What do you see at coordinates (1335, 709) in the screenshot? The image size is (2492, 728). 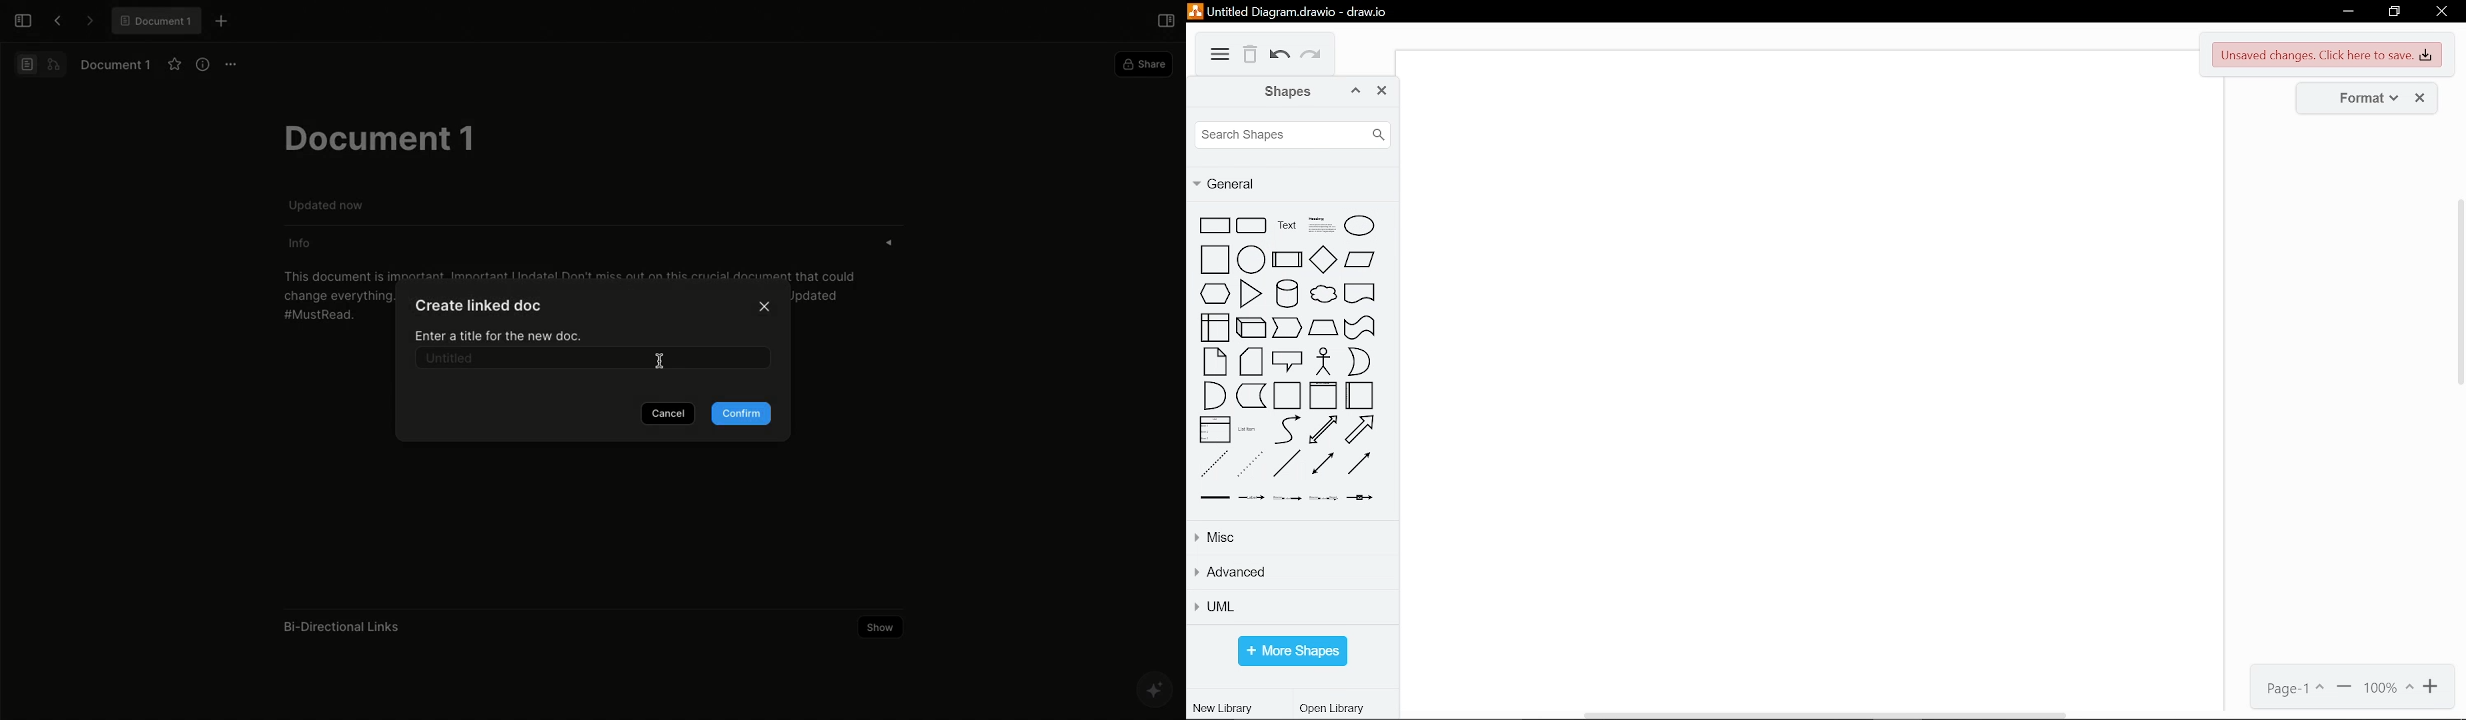 I see `open library` at bounding box center [1335, 709].